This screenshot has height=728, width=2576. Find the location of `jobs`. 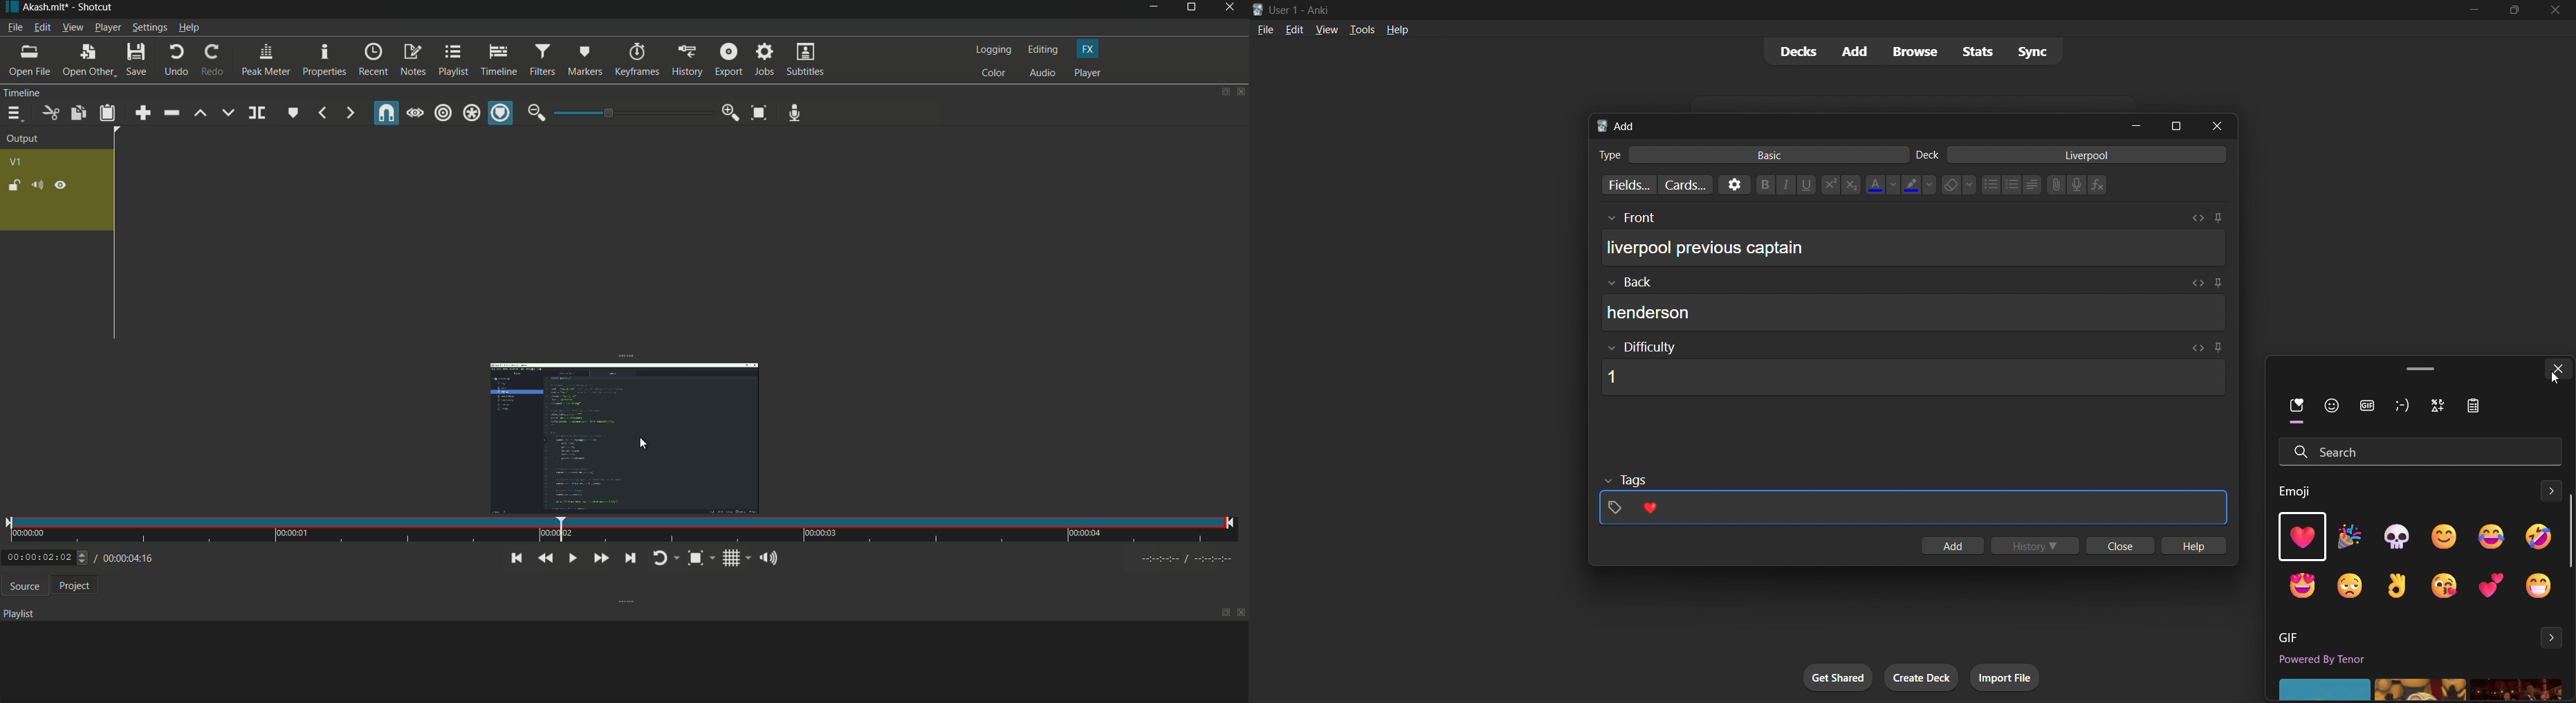

jobs is located at coordinates (765, 61).